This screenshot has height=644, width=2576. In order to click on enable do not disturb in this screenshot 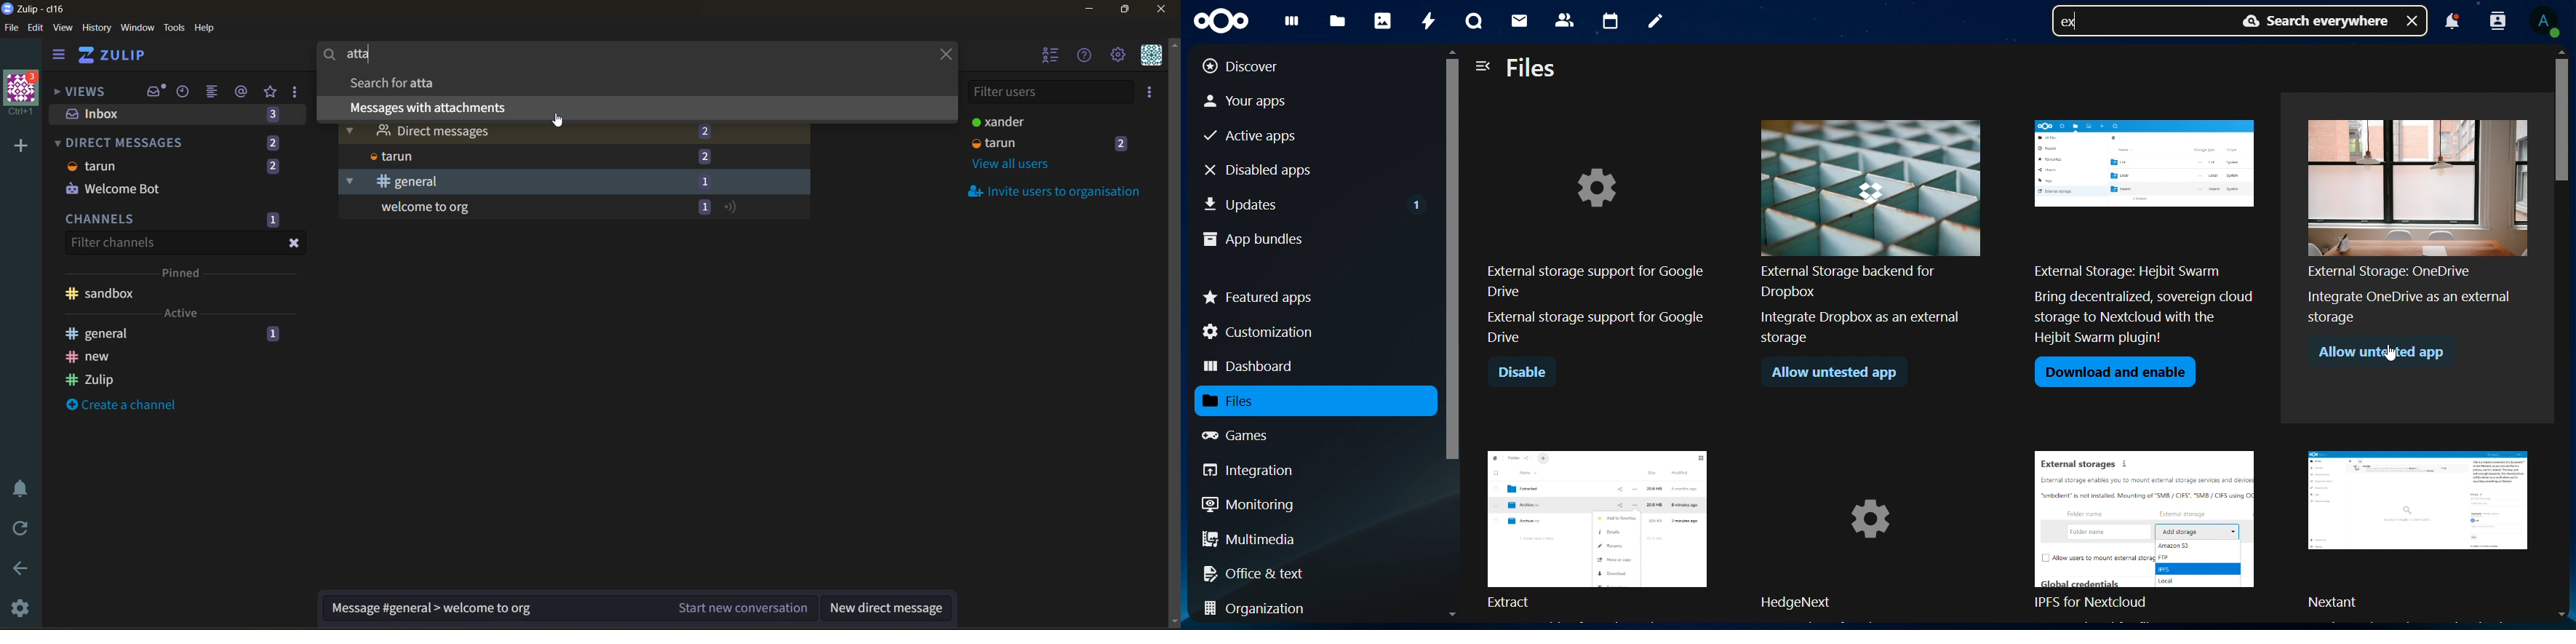, I will do `click(25, 487)`.